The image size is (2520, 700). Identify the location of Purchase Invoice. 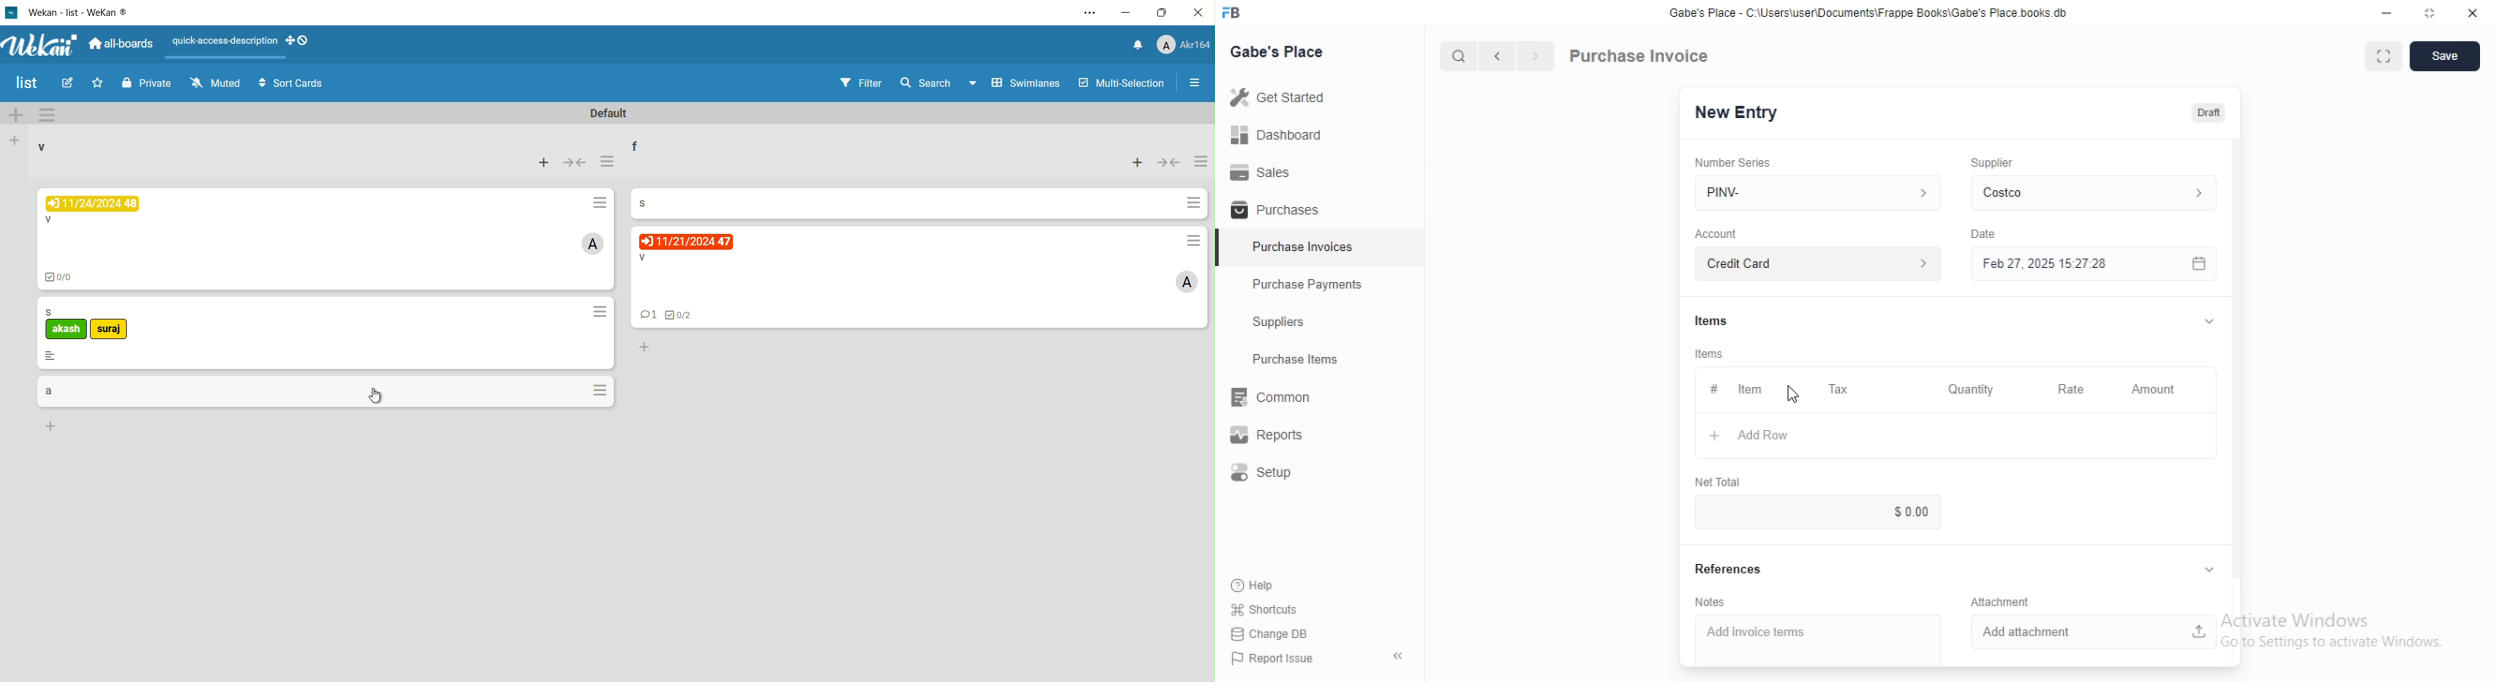
(1640, 55).